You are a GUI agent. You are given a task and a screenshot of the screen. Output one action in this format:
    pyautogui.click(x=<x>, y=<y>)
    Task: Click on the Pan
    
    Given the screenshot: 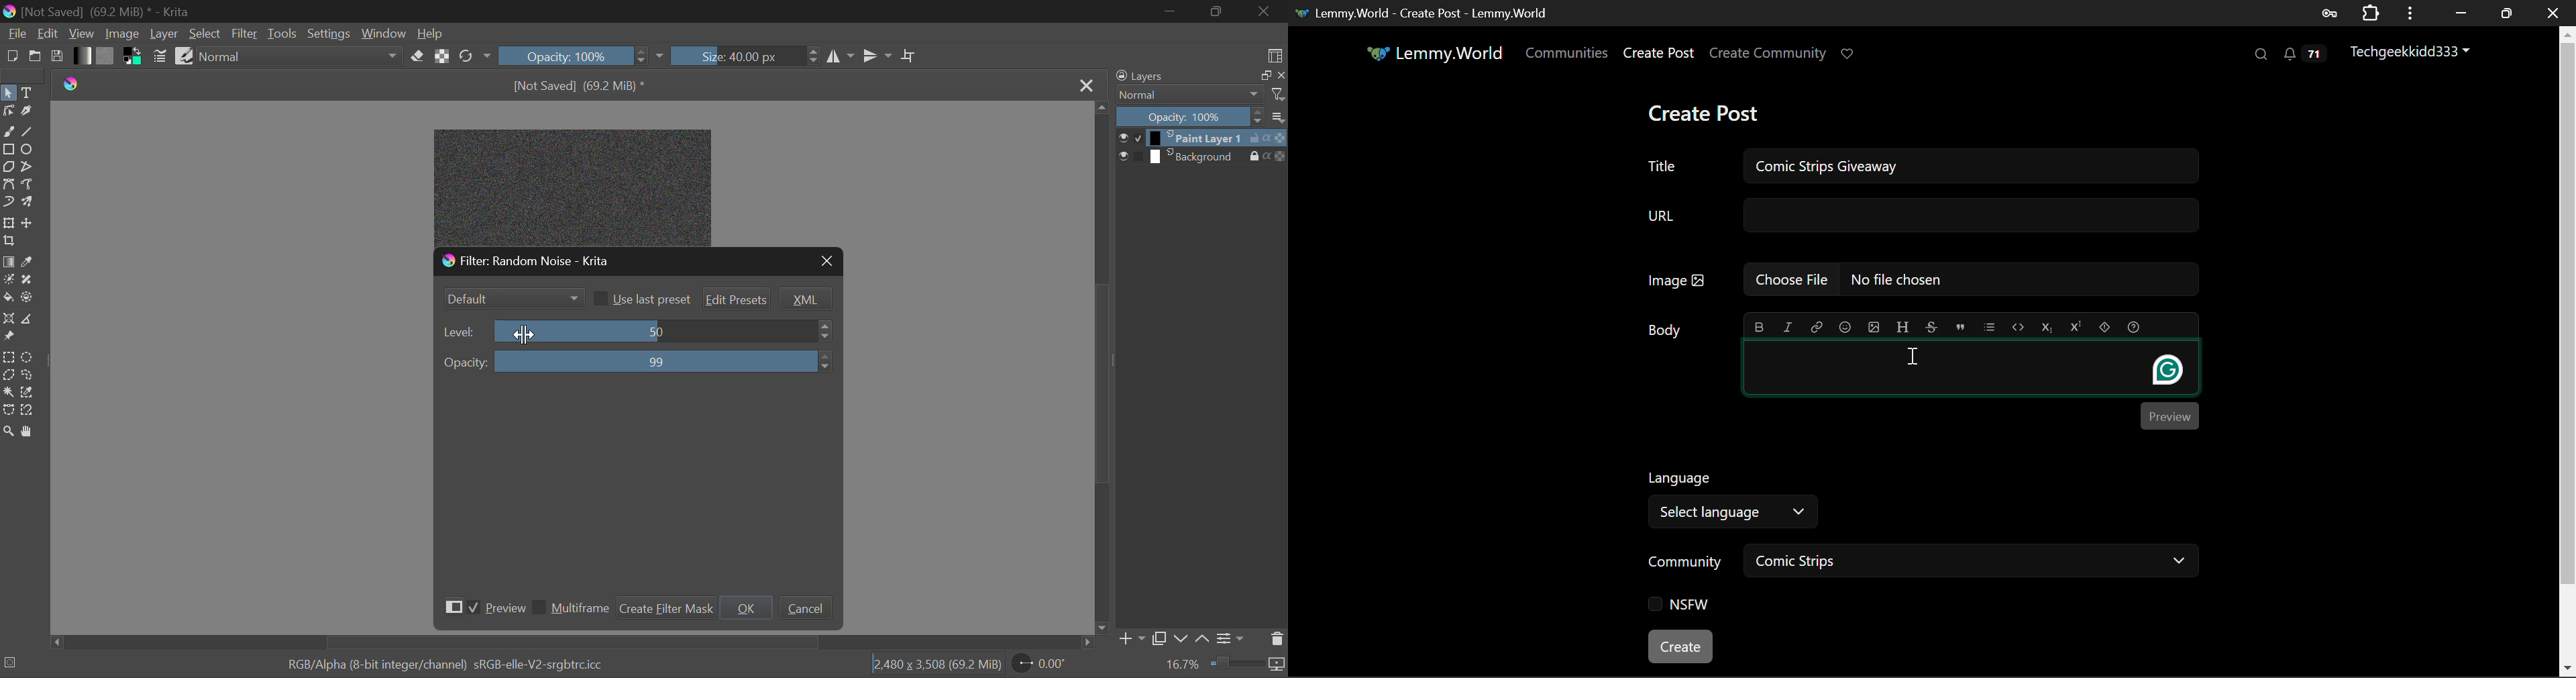 What is the action you would take?
    pyautogui.click(x=31, y=432)
    